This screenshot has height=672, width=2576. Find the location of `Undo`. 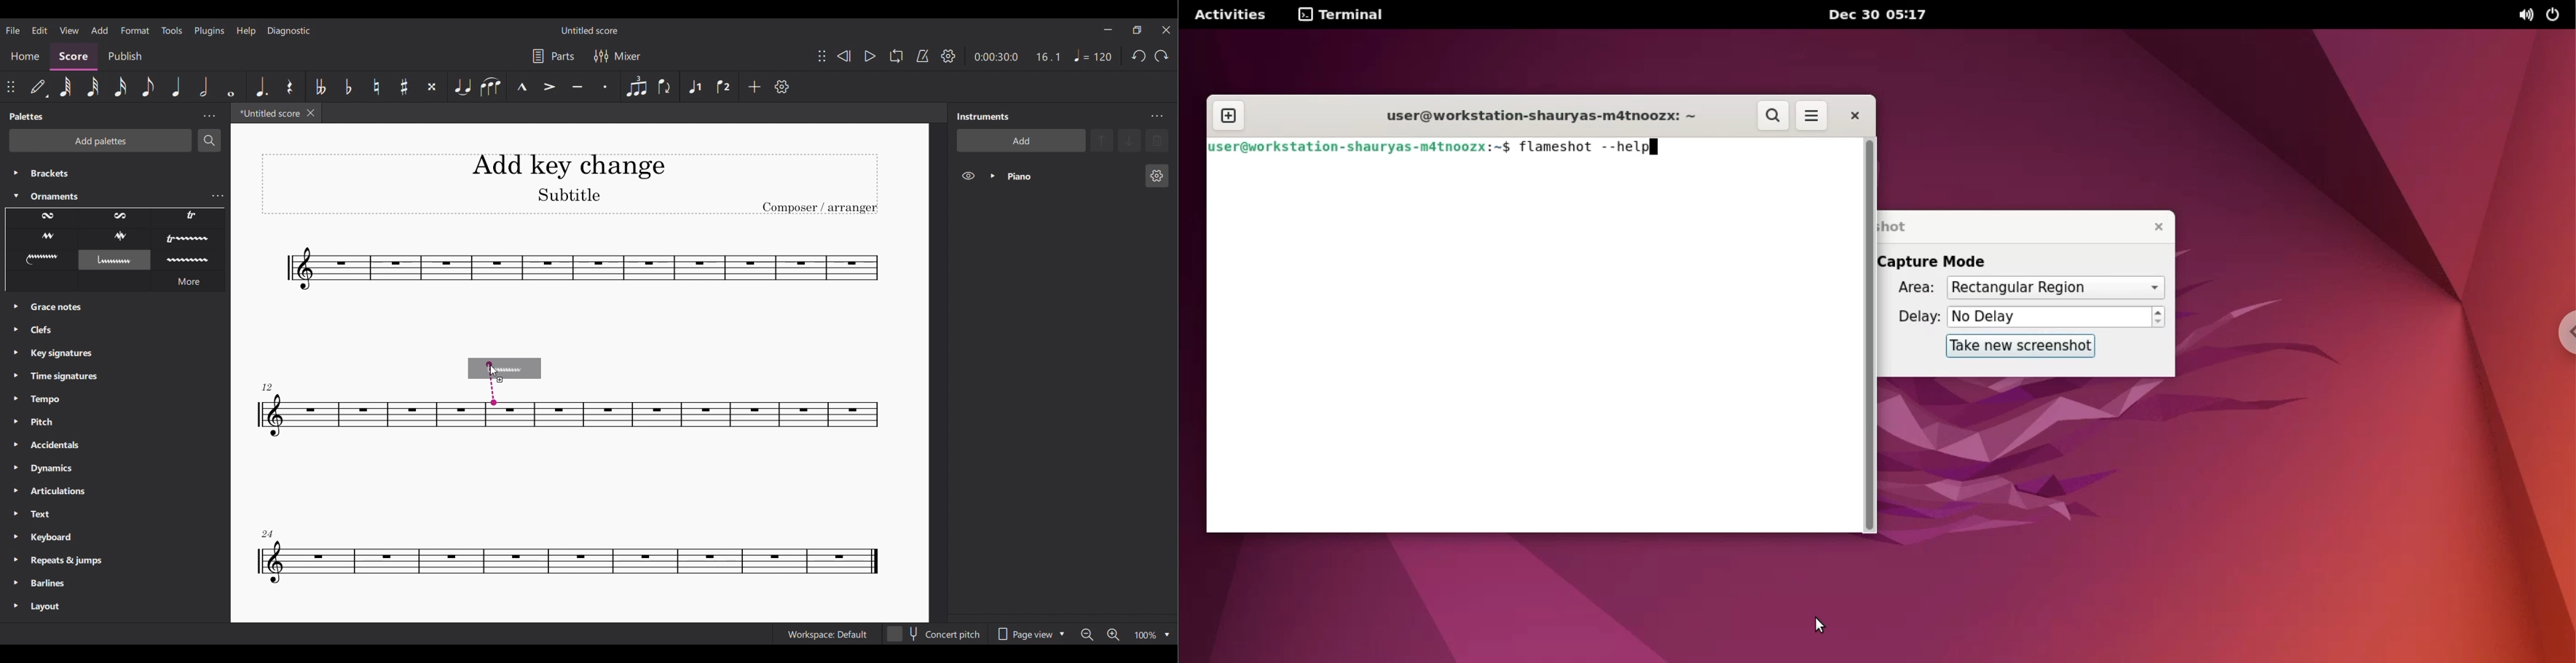

Undo is located at coordinates (1140, 56).